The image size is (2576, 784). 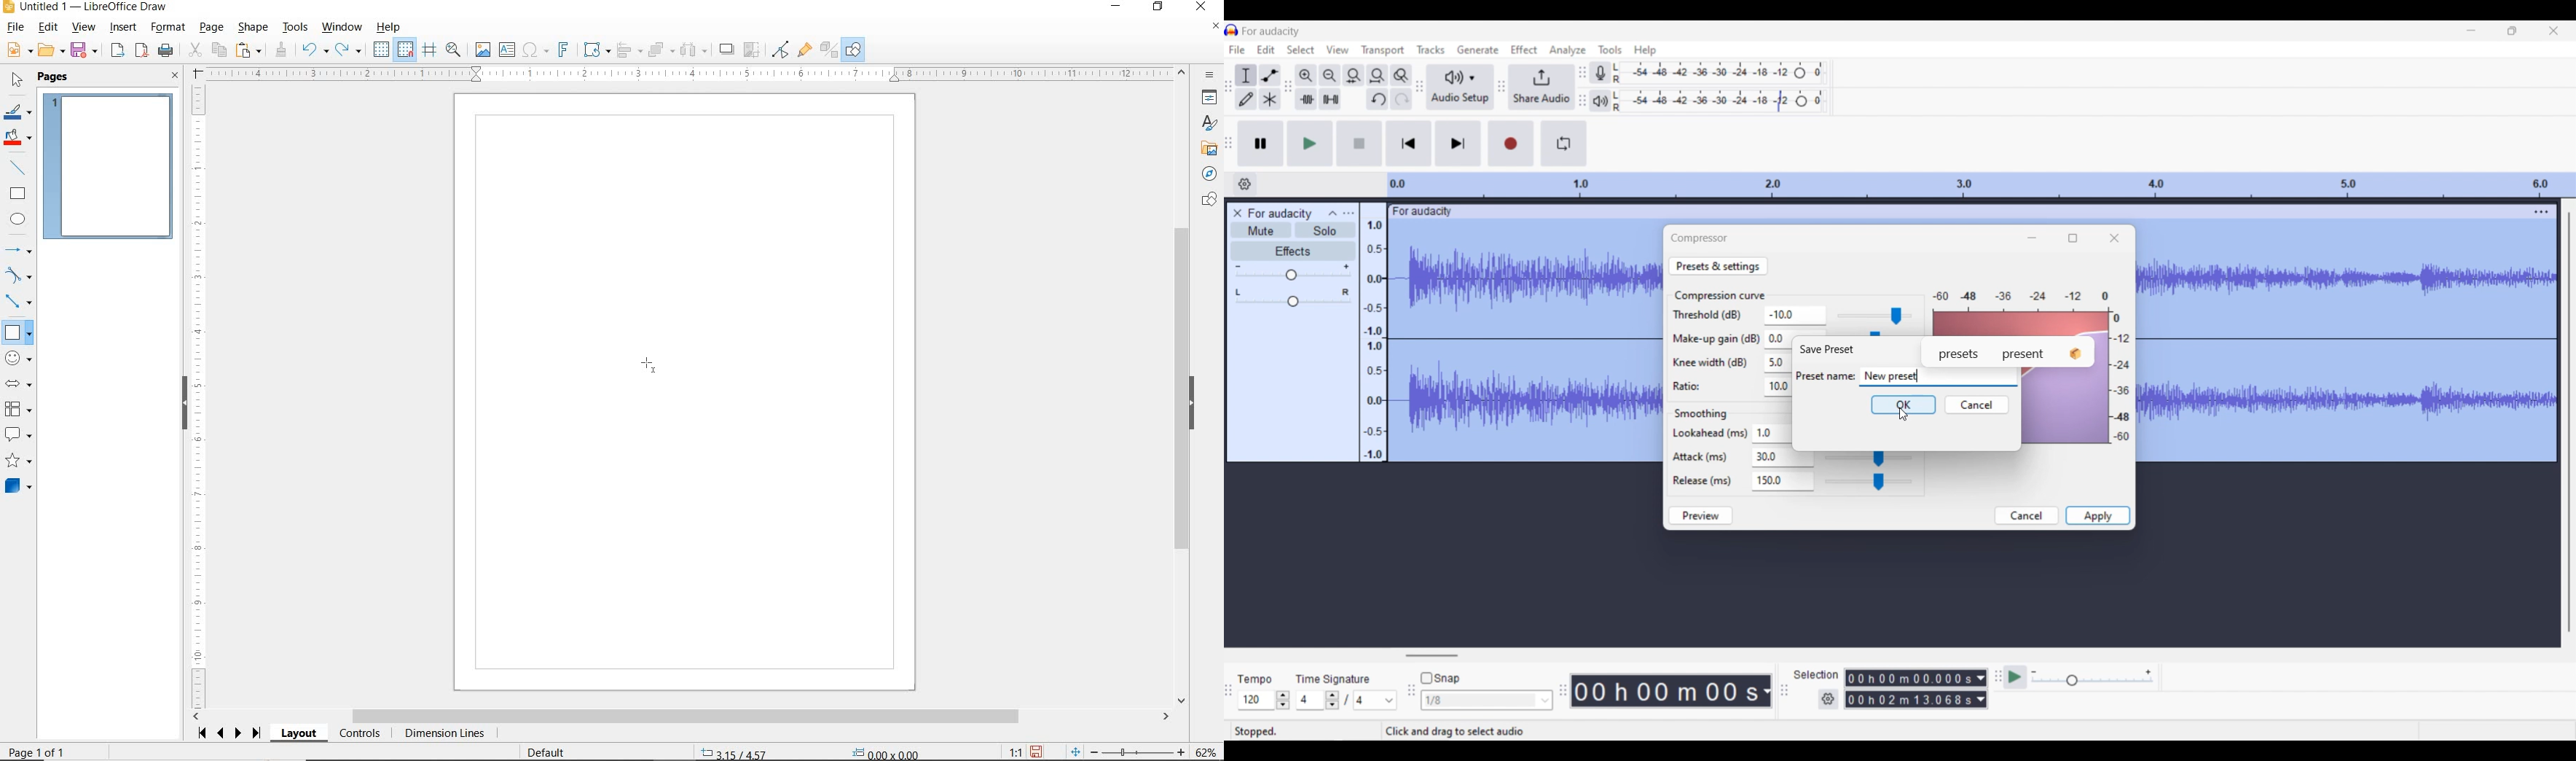 I want to click on BLOCK ARROWS, so click(x=23, y=383).